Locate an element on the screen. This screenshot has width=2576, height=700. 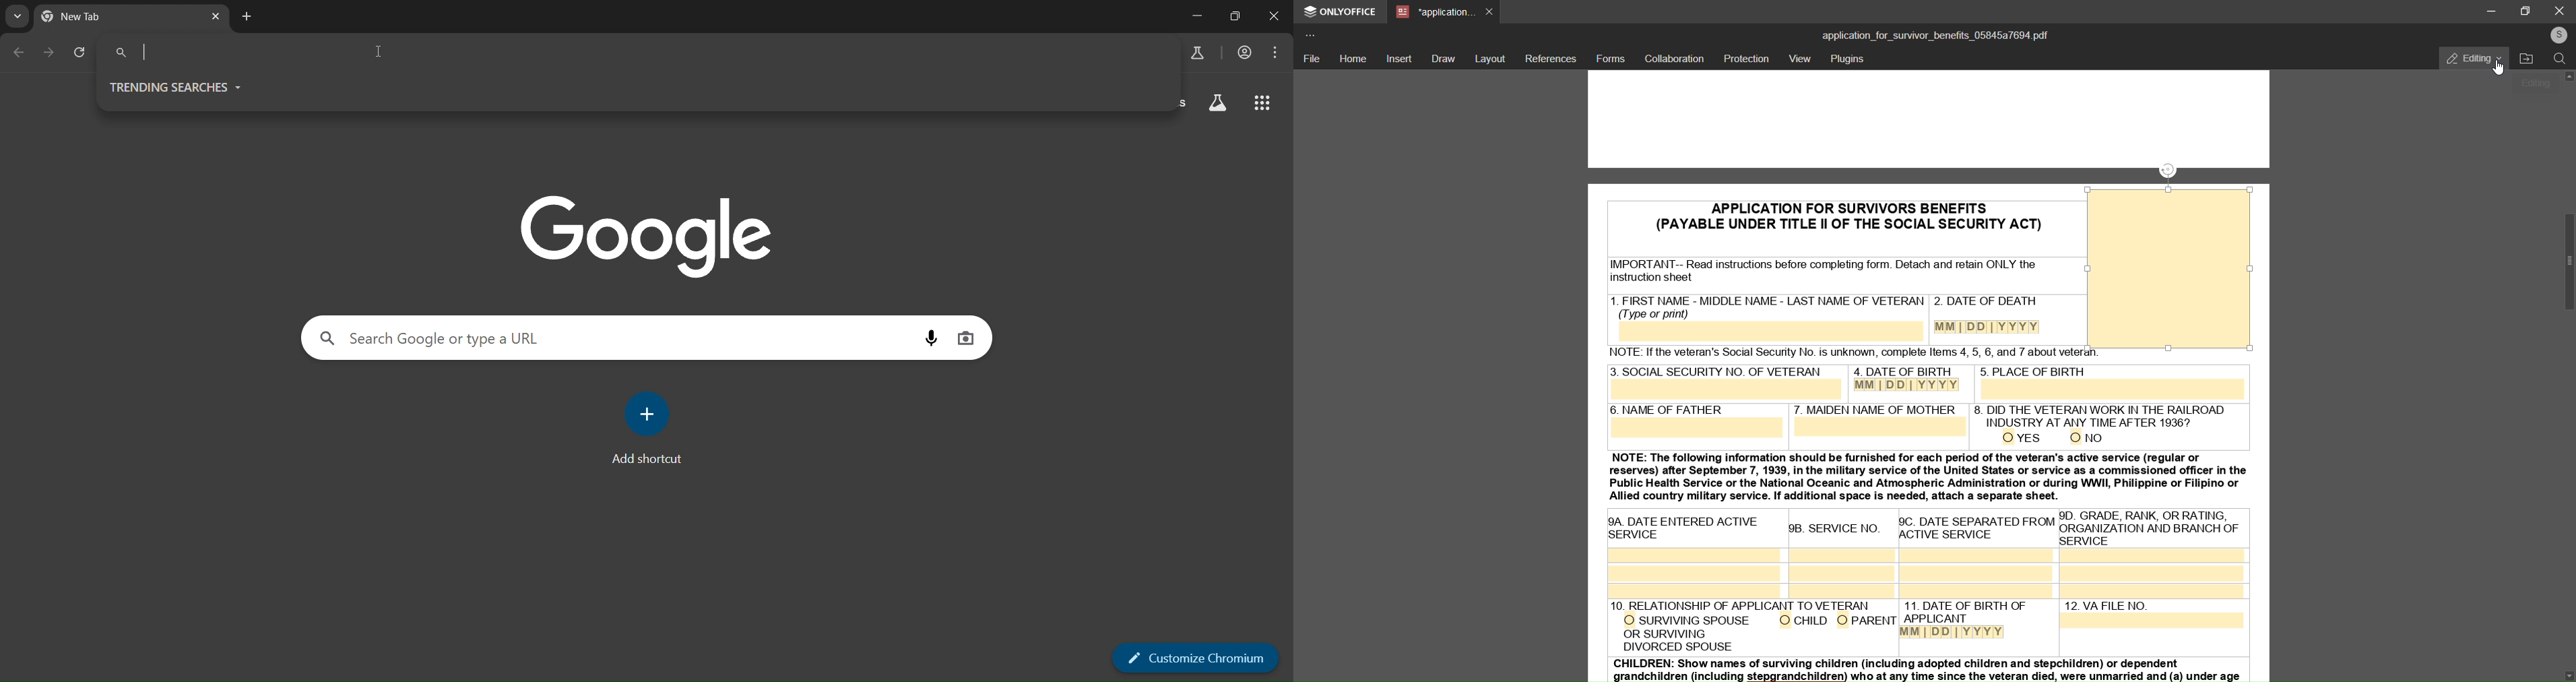
image search is located at coordinates (965, 338).